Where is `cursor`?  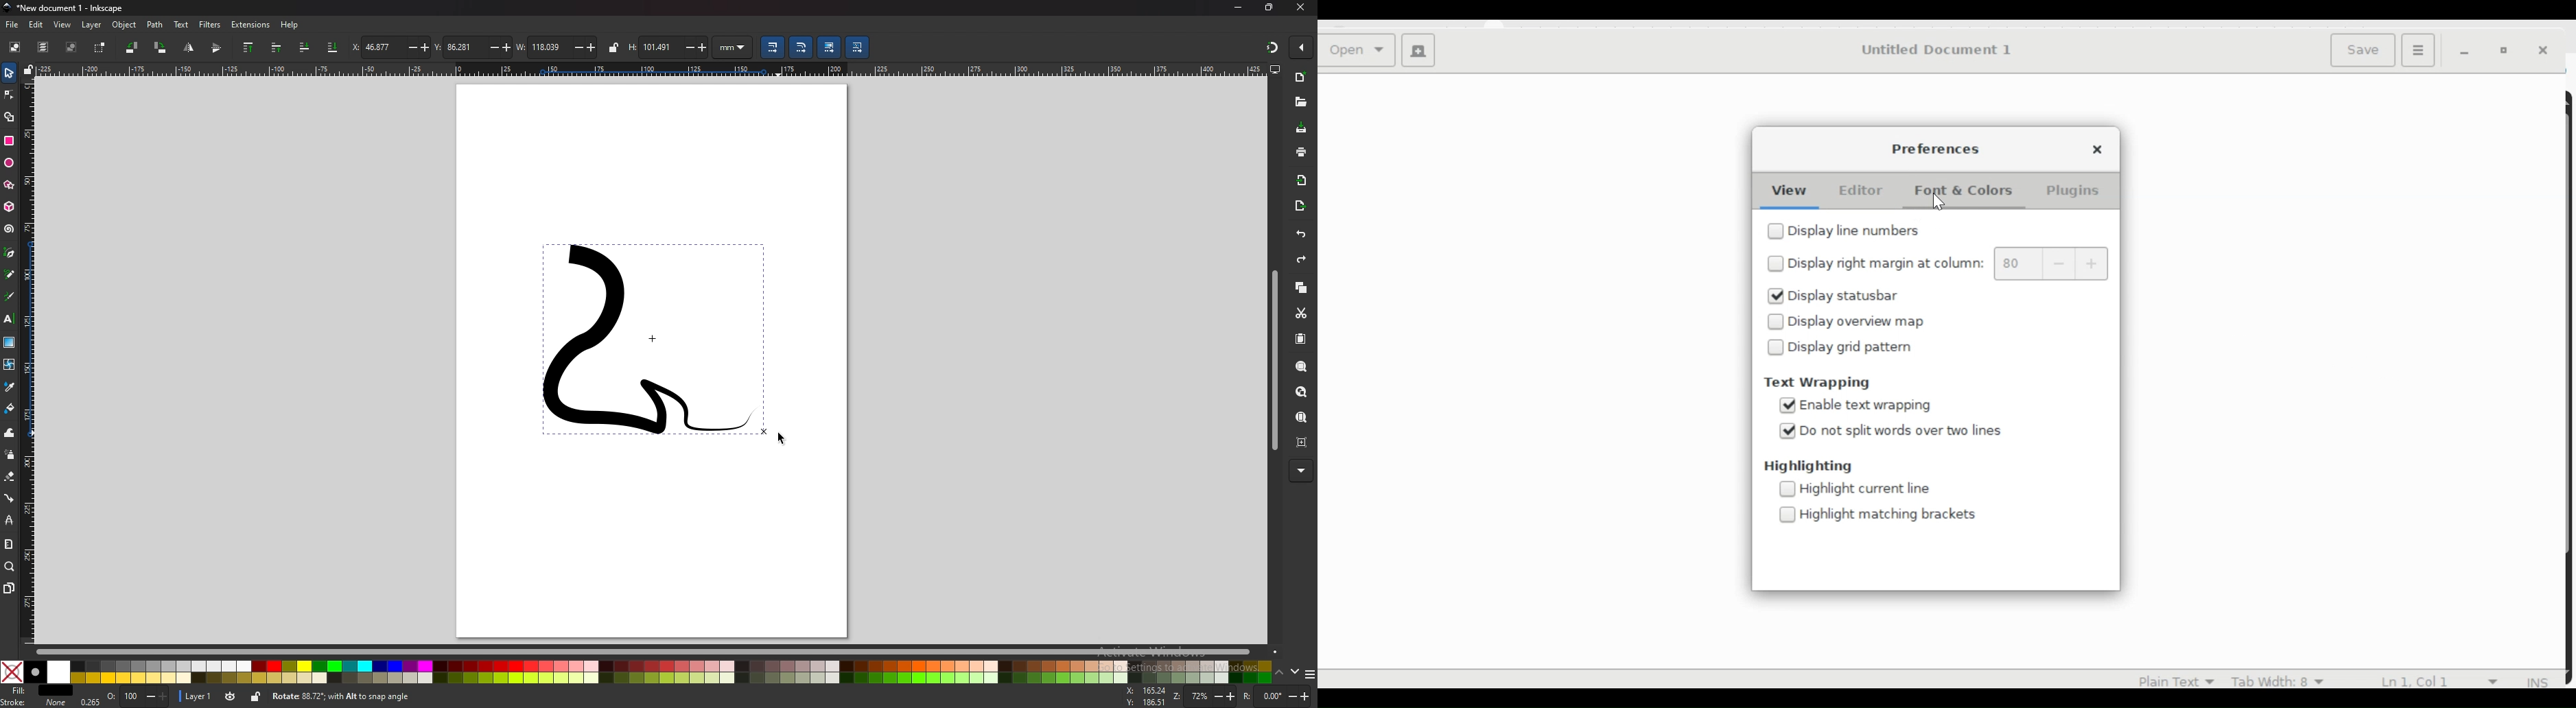
cursor is located at coordinates (780, 438).